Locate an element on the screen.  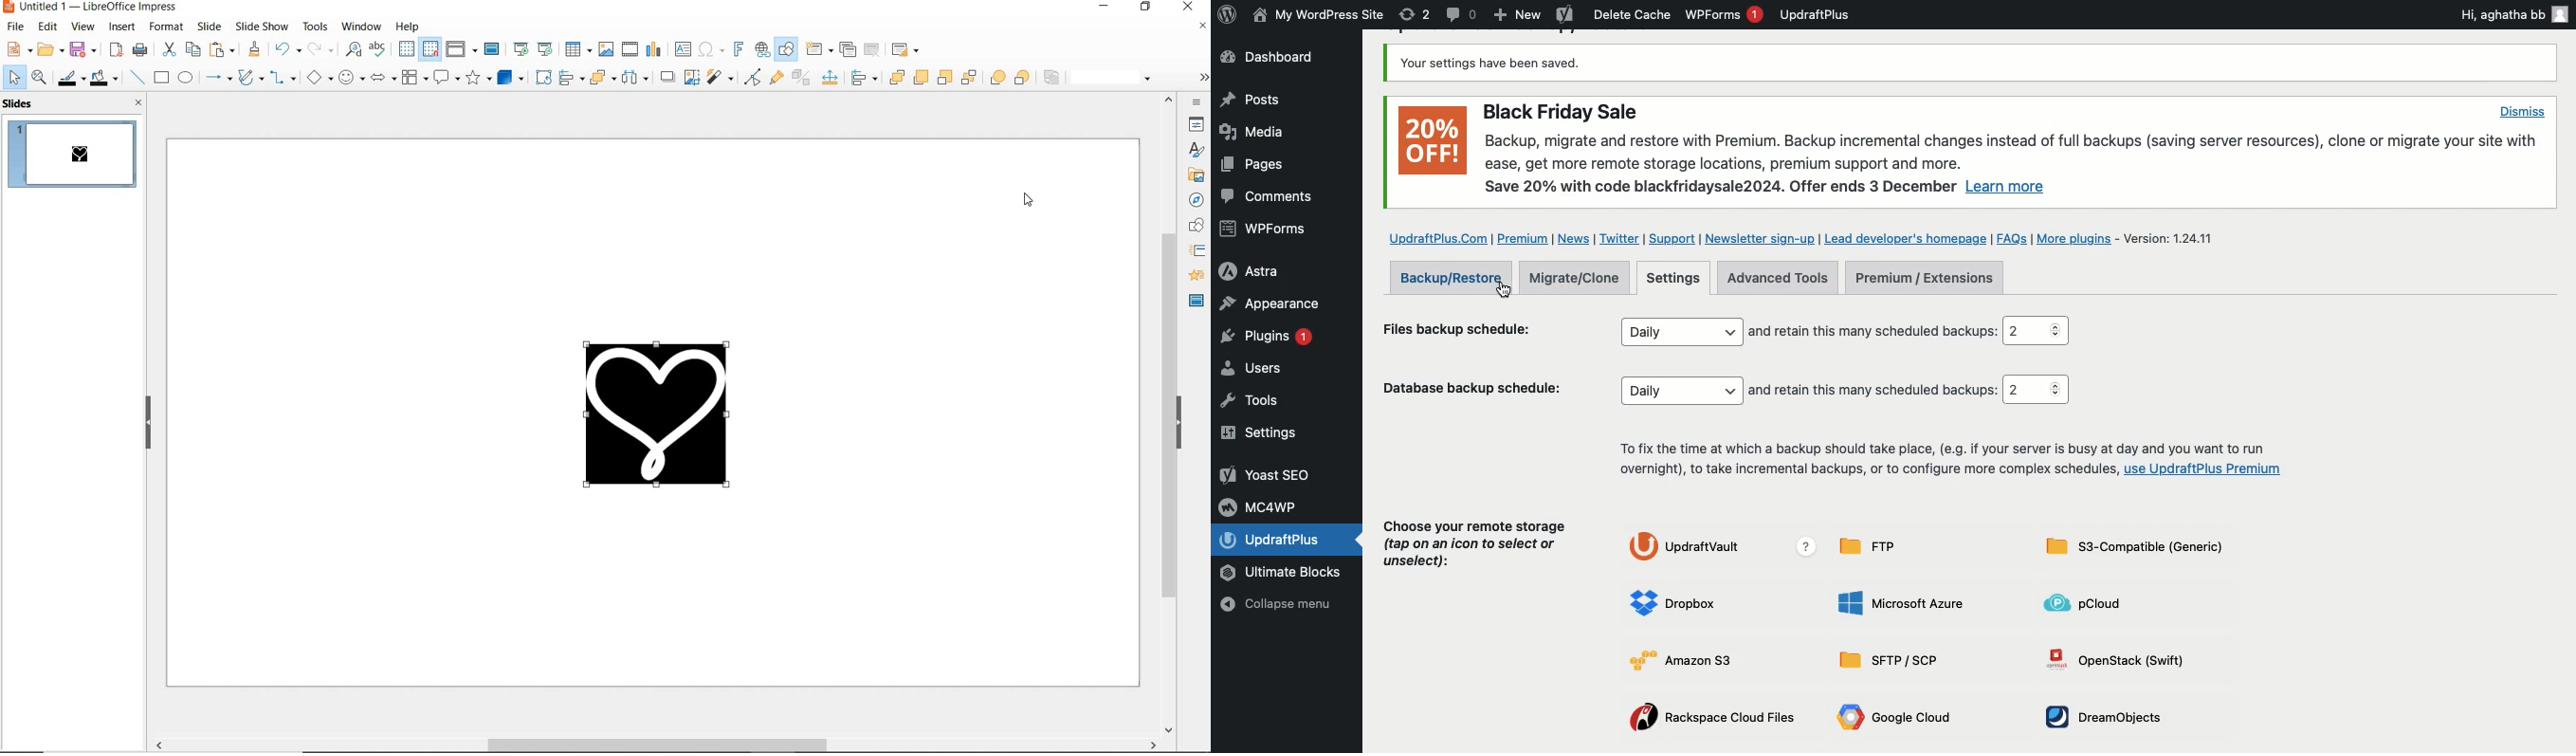
Cursor is located at coordinates (1504, 289).